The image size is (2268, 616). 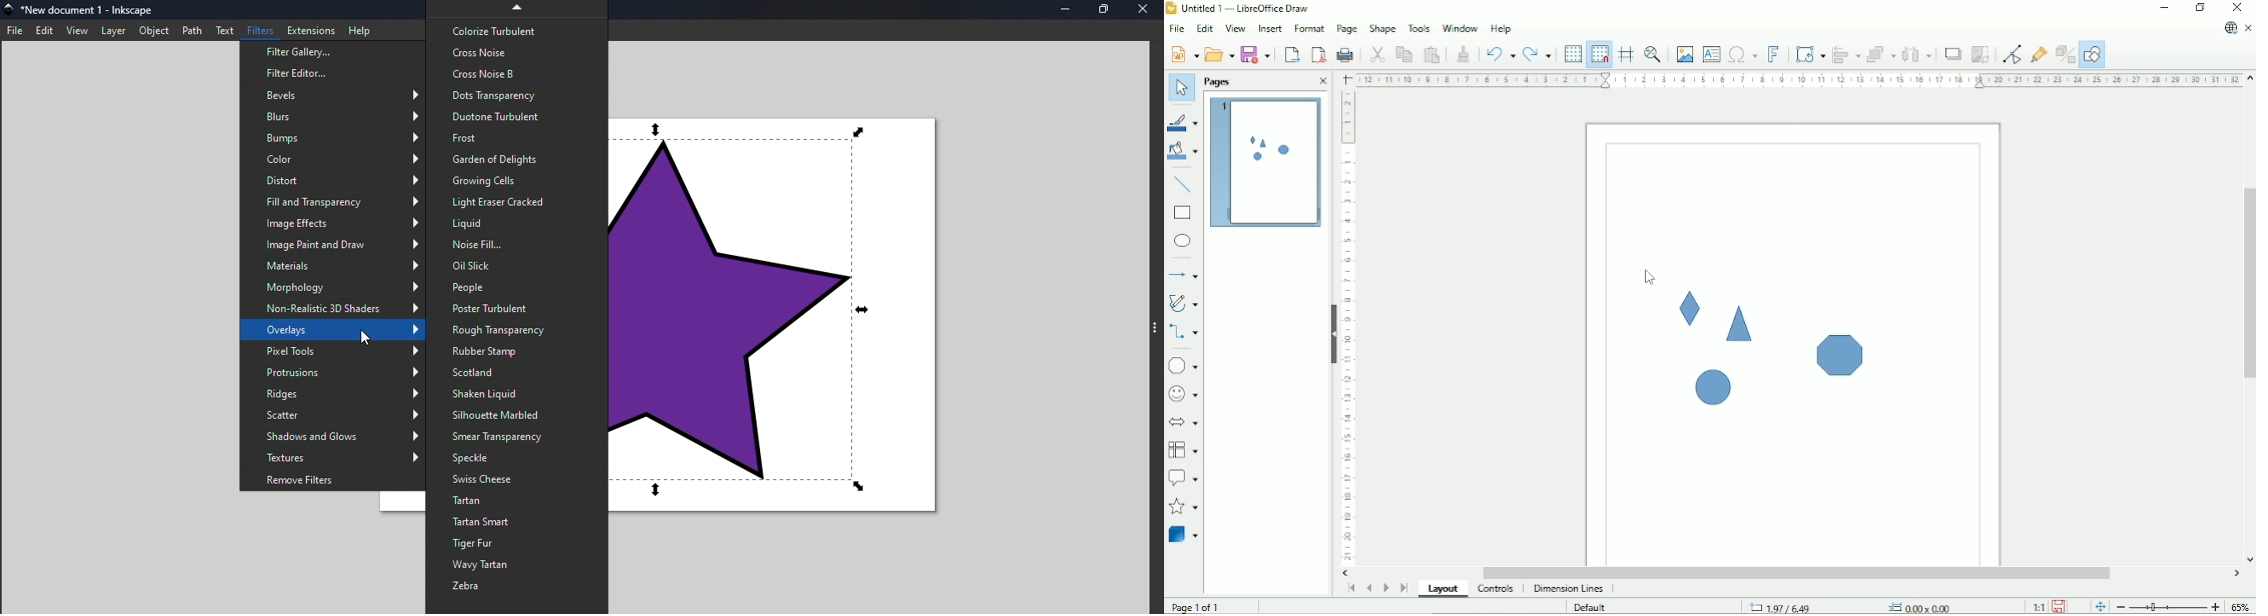 What do you see at coordinates (331, 53) in the screenshot?
I see `Filter gallery` at bounding box center [331, 53].